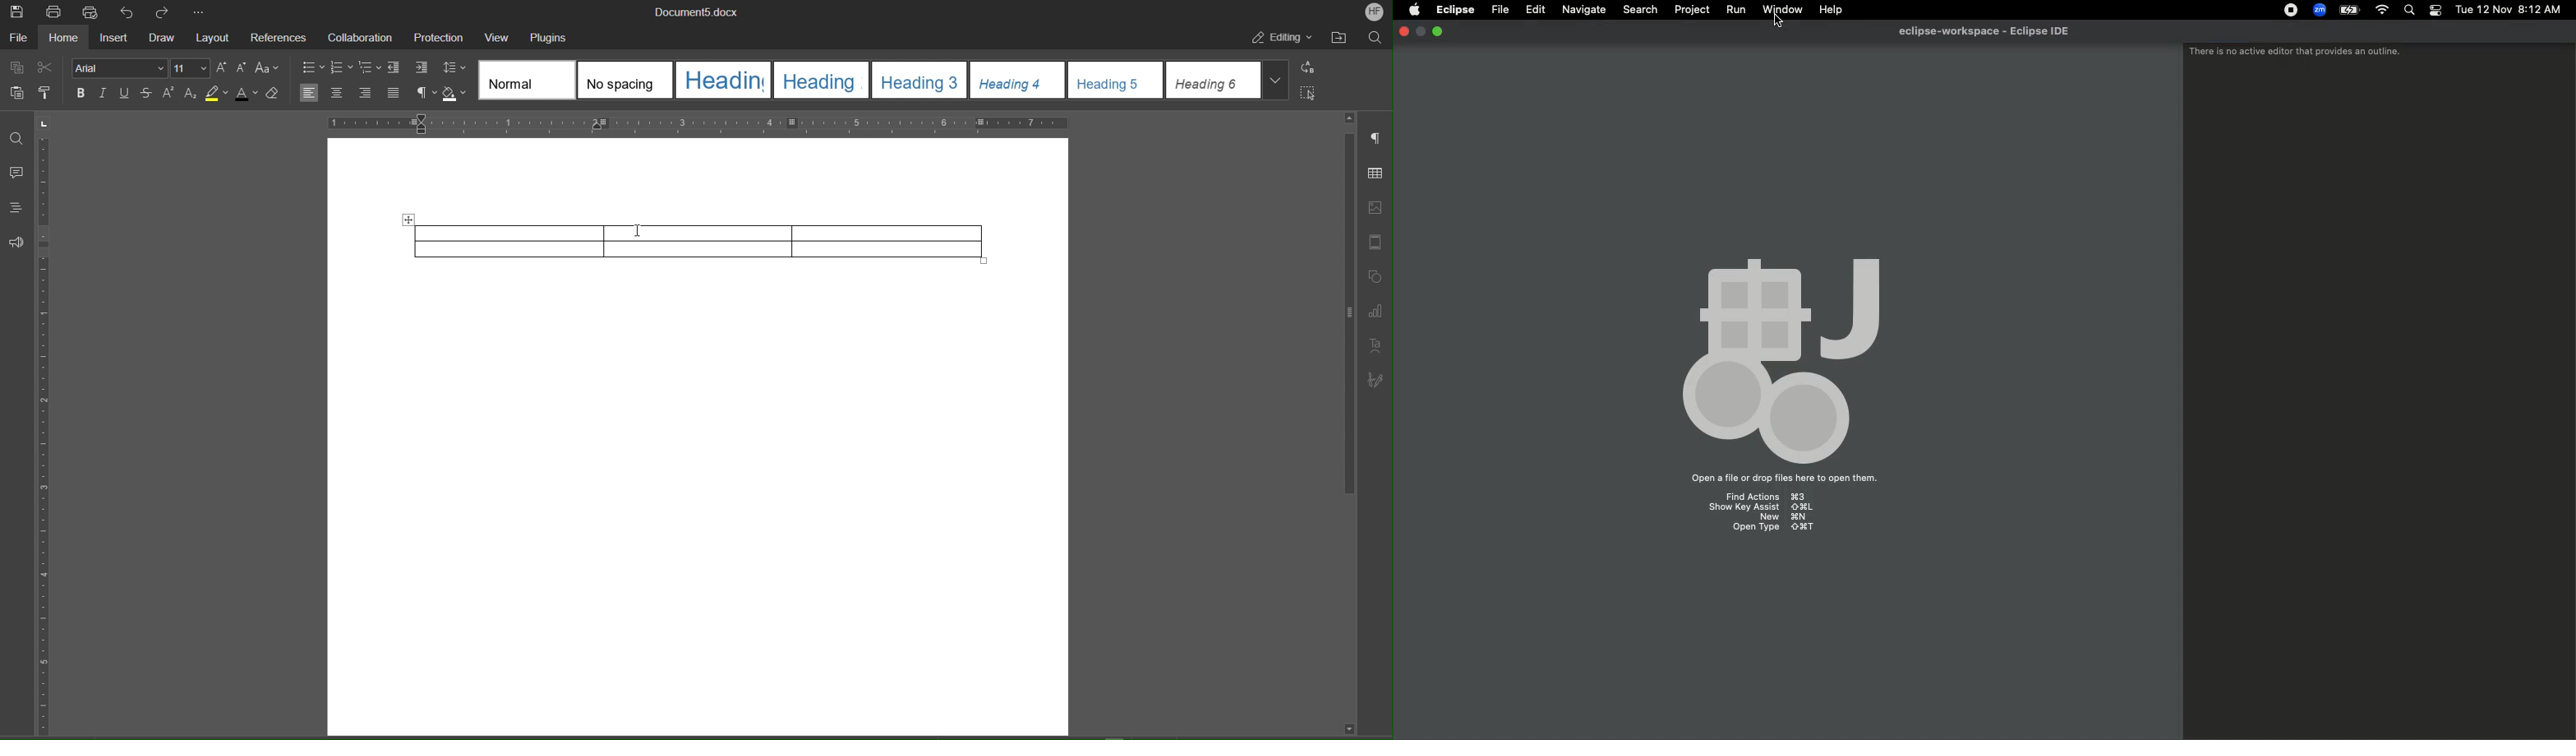 This screenshot has height=756, width=2576. I want to click on Decrease Size, so click(241, 68).